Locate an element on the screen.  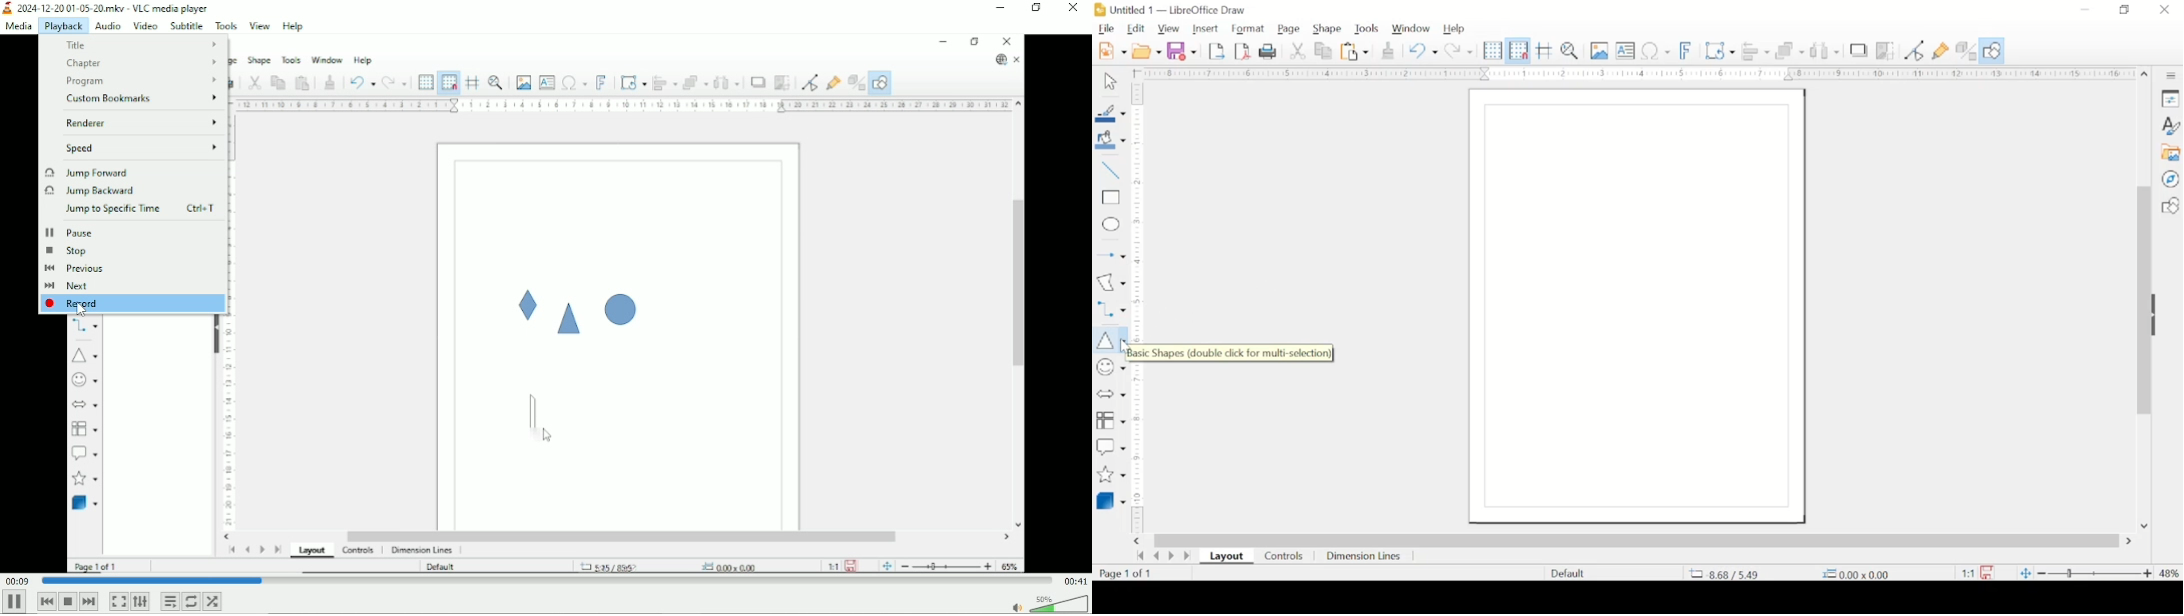
help is located at coordinates (1455, 29).